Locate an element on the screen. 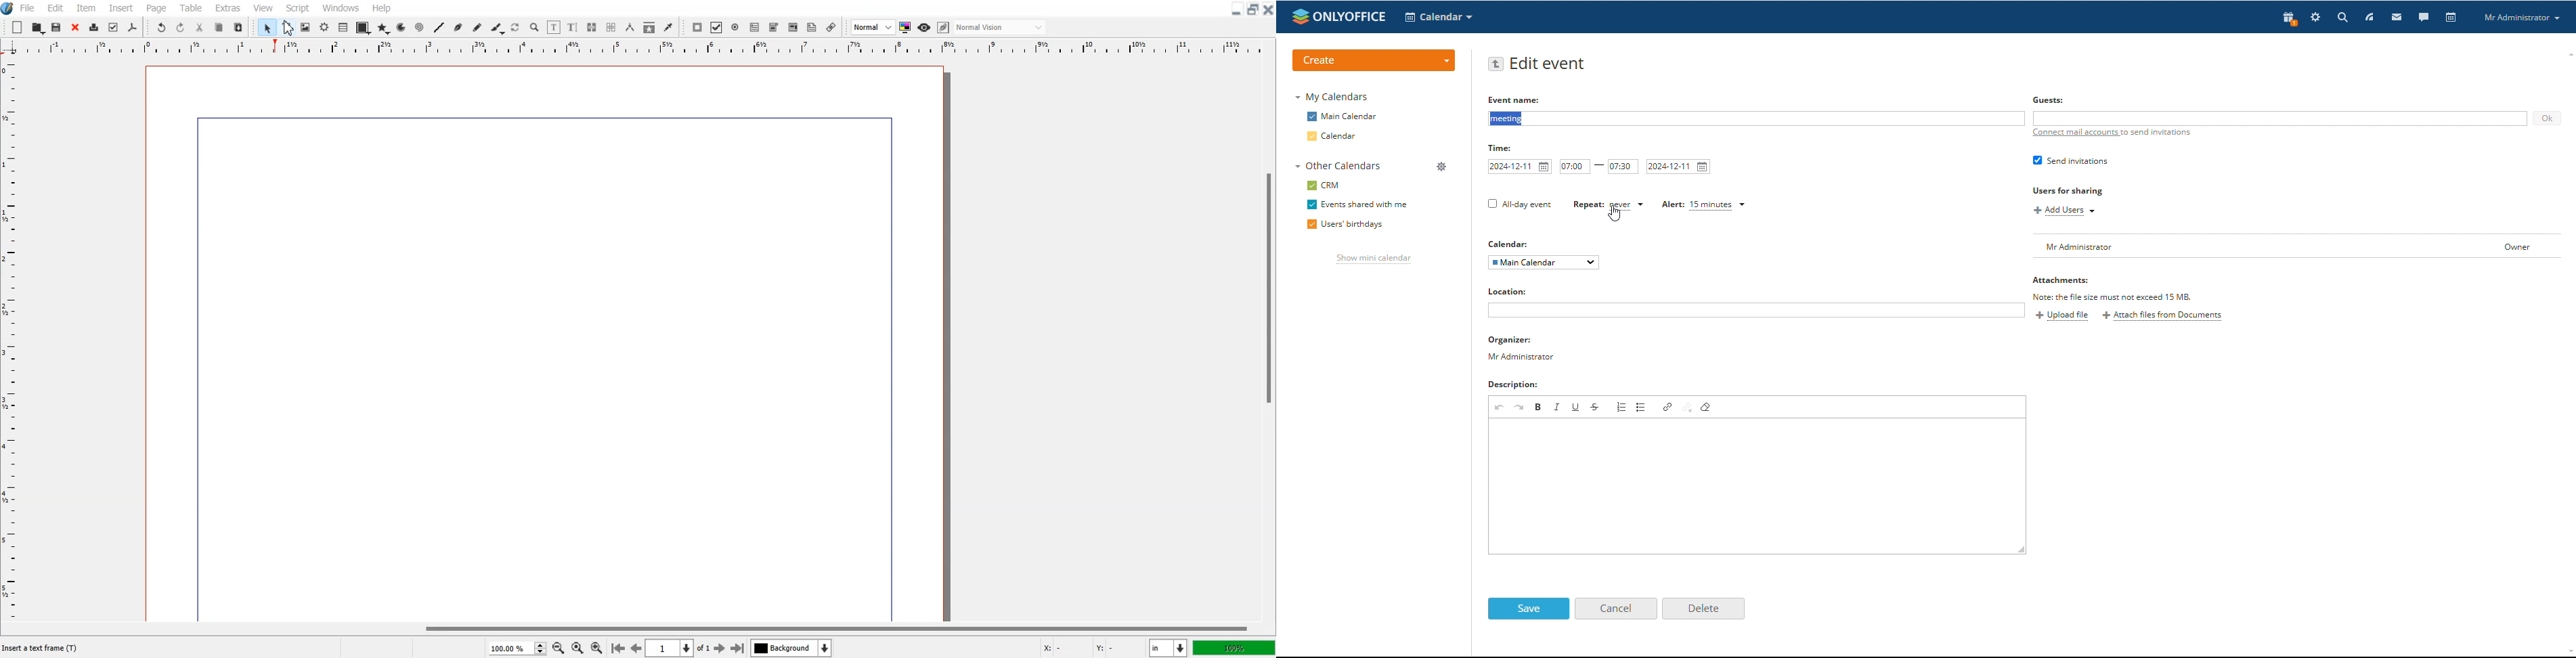 This screenshot has width=2576, height=672. link is located at coordinates (1669, 407).